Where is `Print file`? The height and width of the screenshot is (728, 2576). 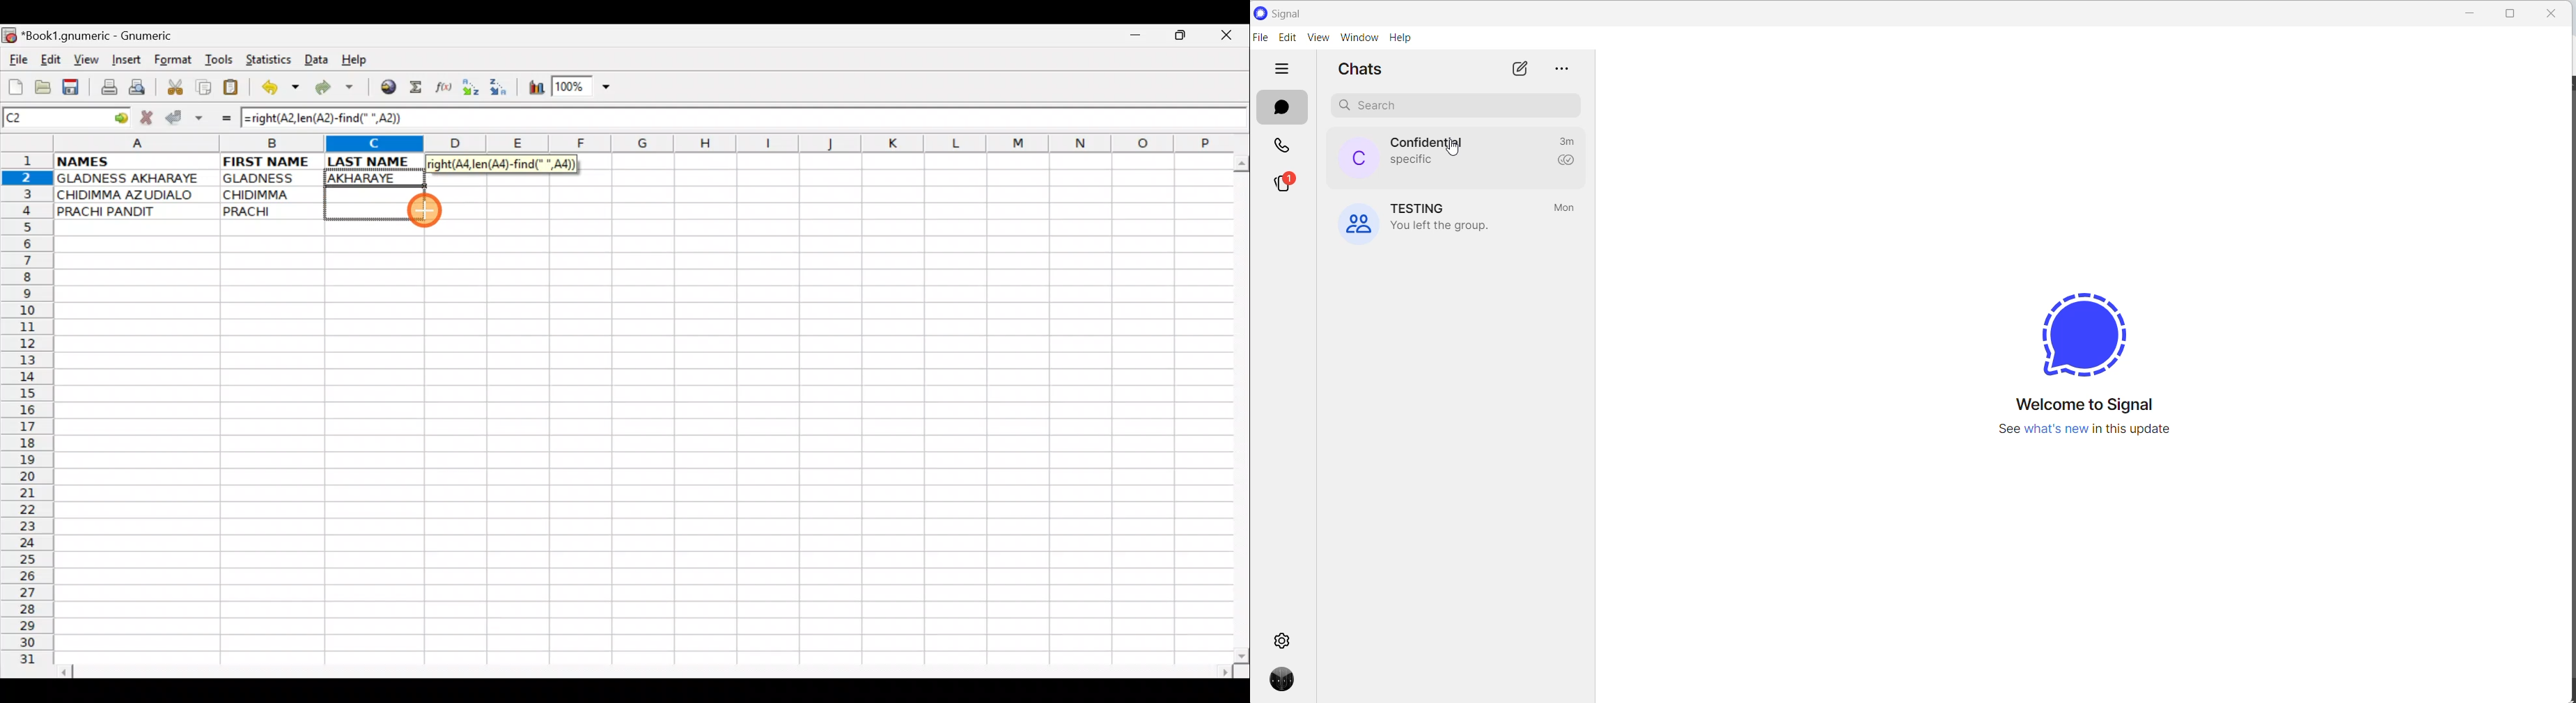 Print file is located at coordinates (106, 89).